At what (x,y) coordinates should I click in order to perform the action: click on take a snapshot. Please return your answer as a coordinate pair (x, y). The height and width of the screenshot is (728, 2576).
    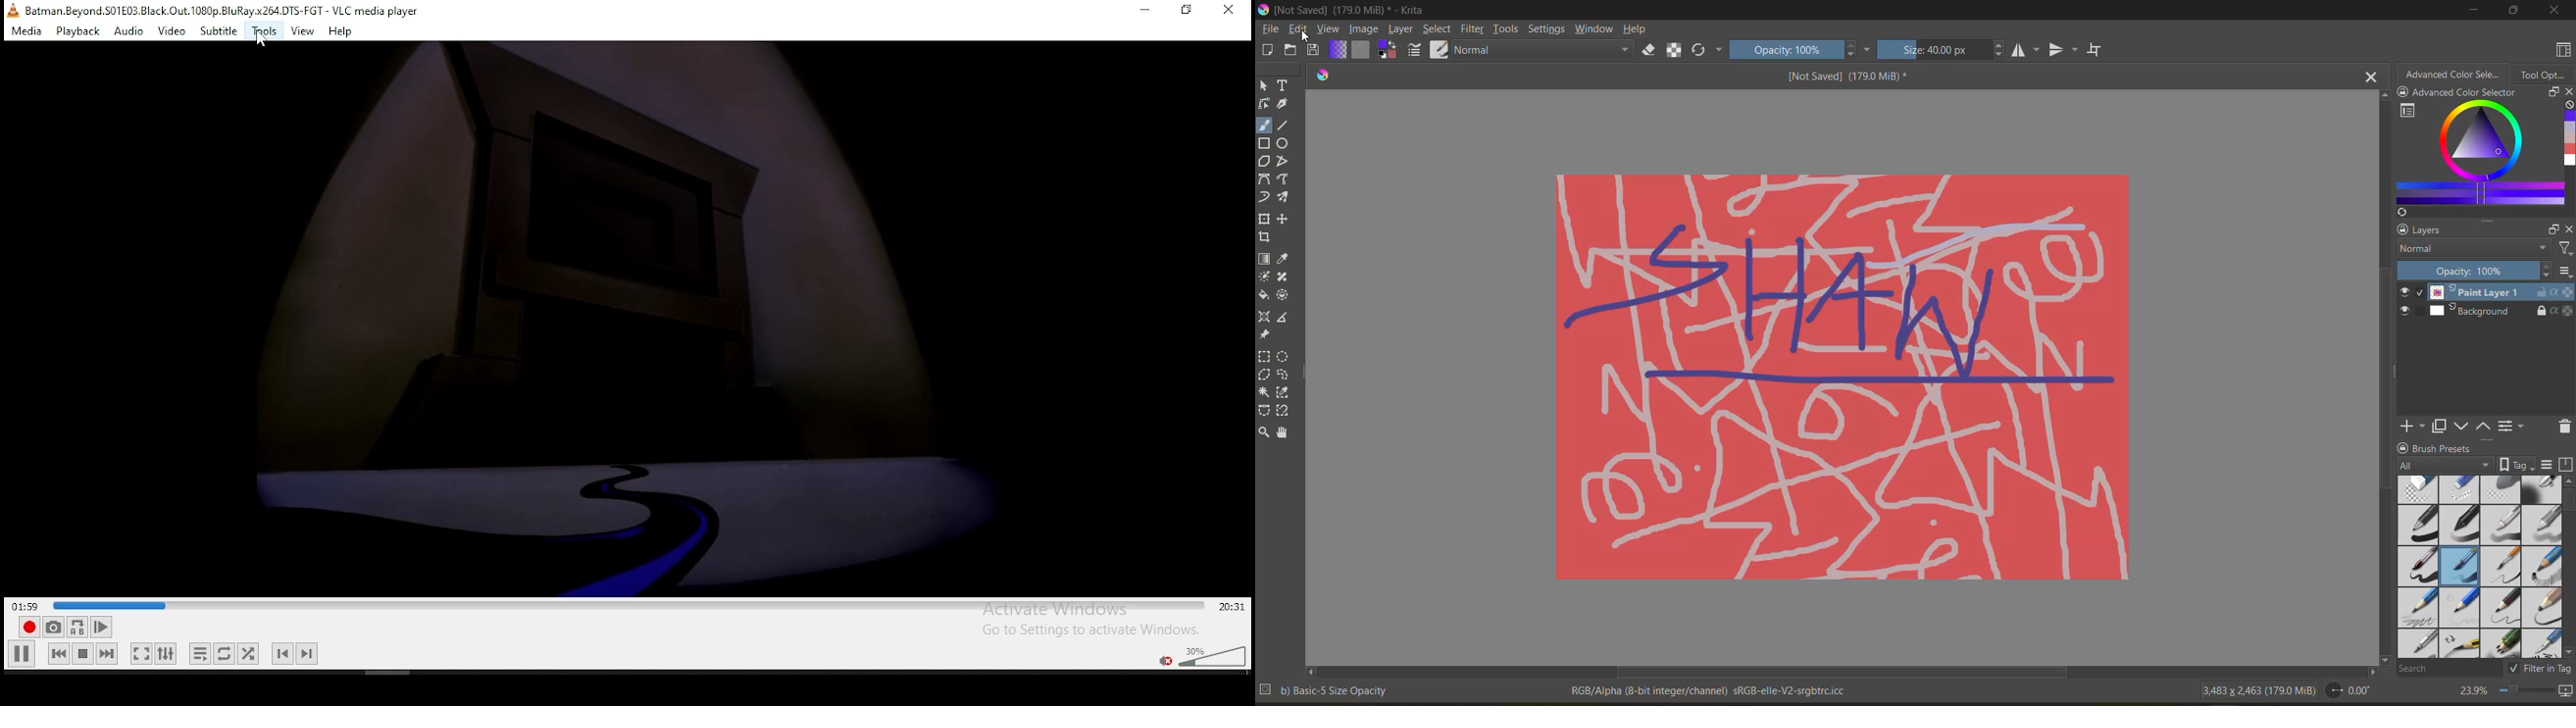
    Looking at the image, I should click on (51, 628).